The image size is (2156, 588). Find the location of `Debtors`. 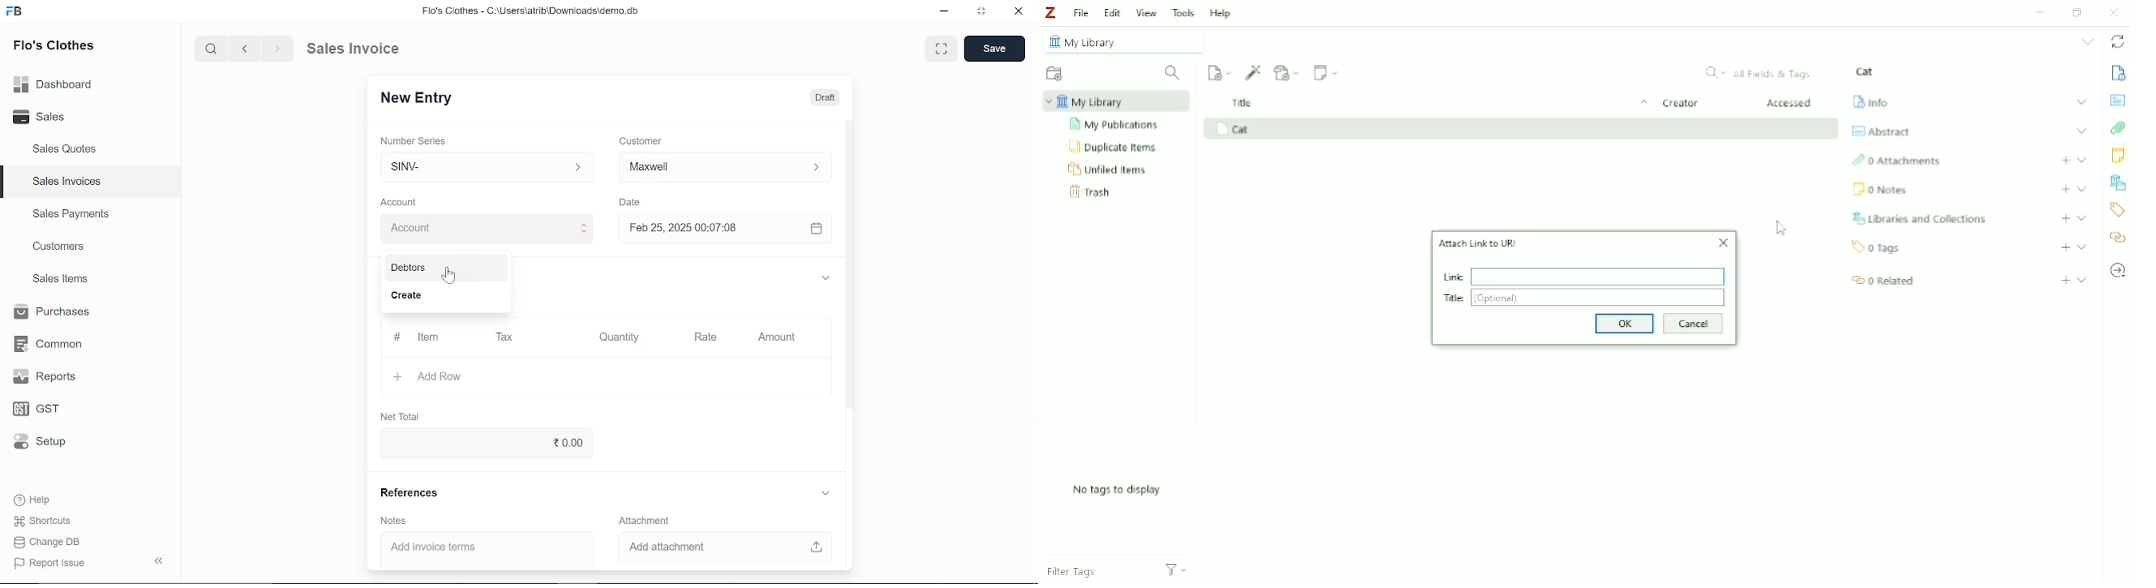

Debtors is located at coordinates (443, 268).